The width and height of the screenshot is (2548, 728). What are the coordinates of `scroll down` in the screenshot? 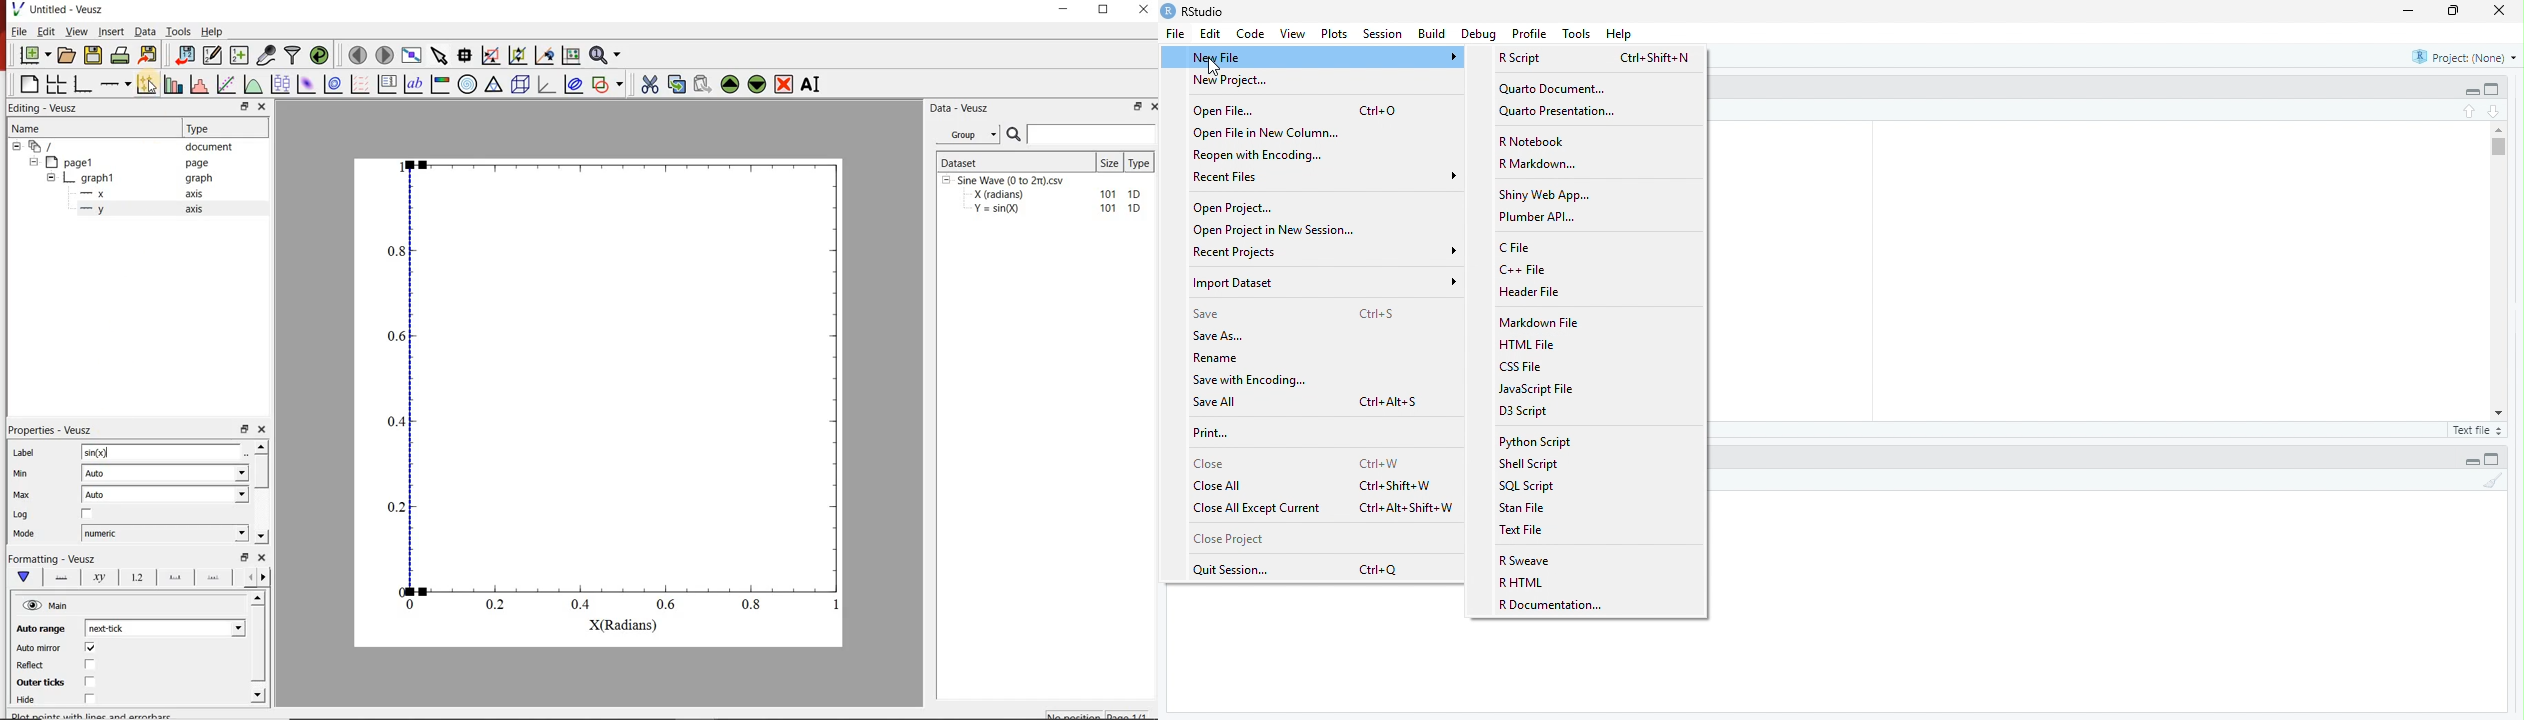 It's located at (2500, 413).